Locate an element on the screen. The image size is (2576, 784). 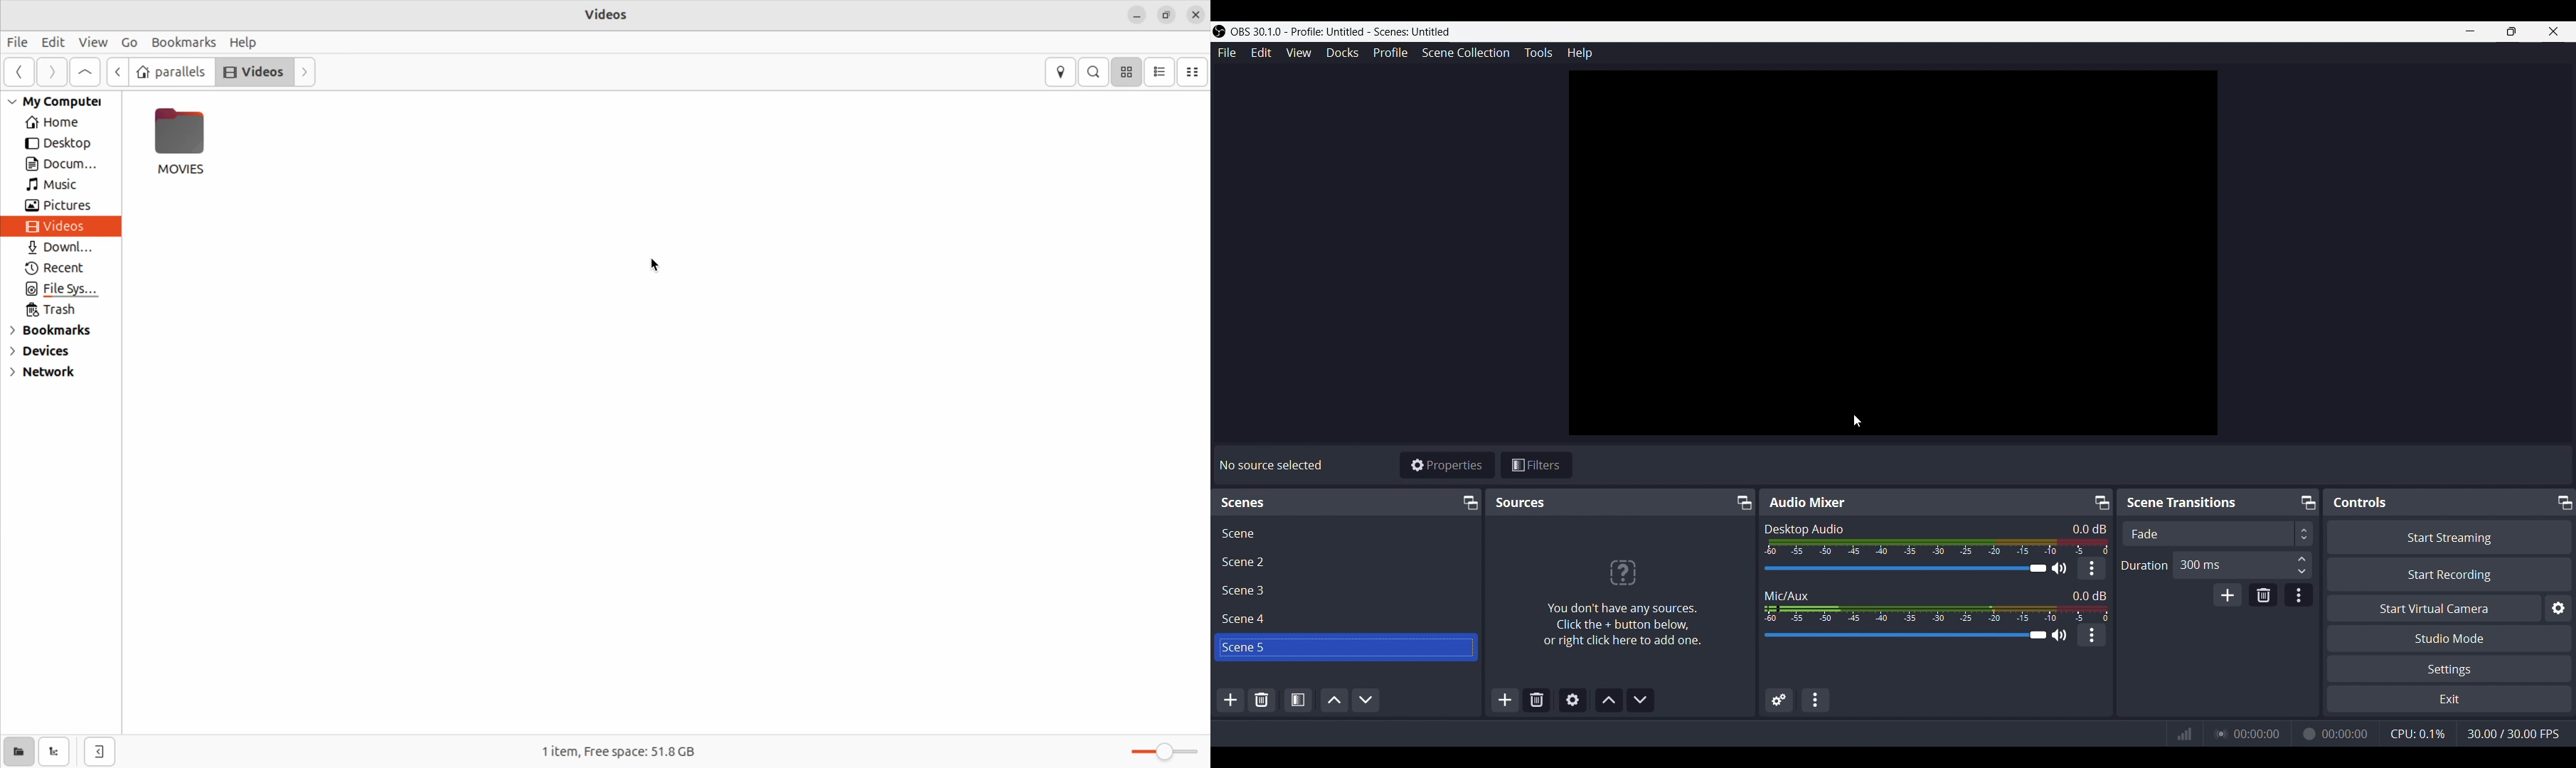
show tree view is located at coordinates (55, 752).